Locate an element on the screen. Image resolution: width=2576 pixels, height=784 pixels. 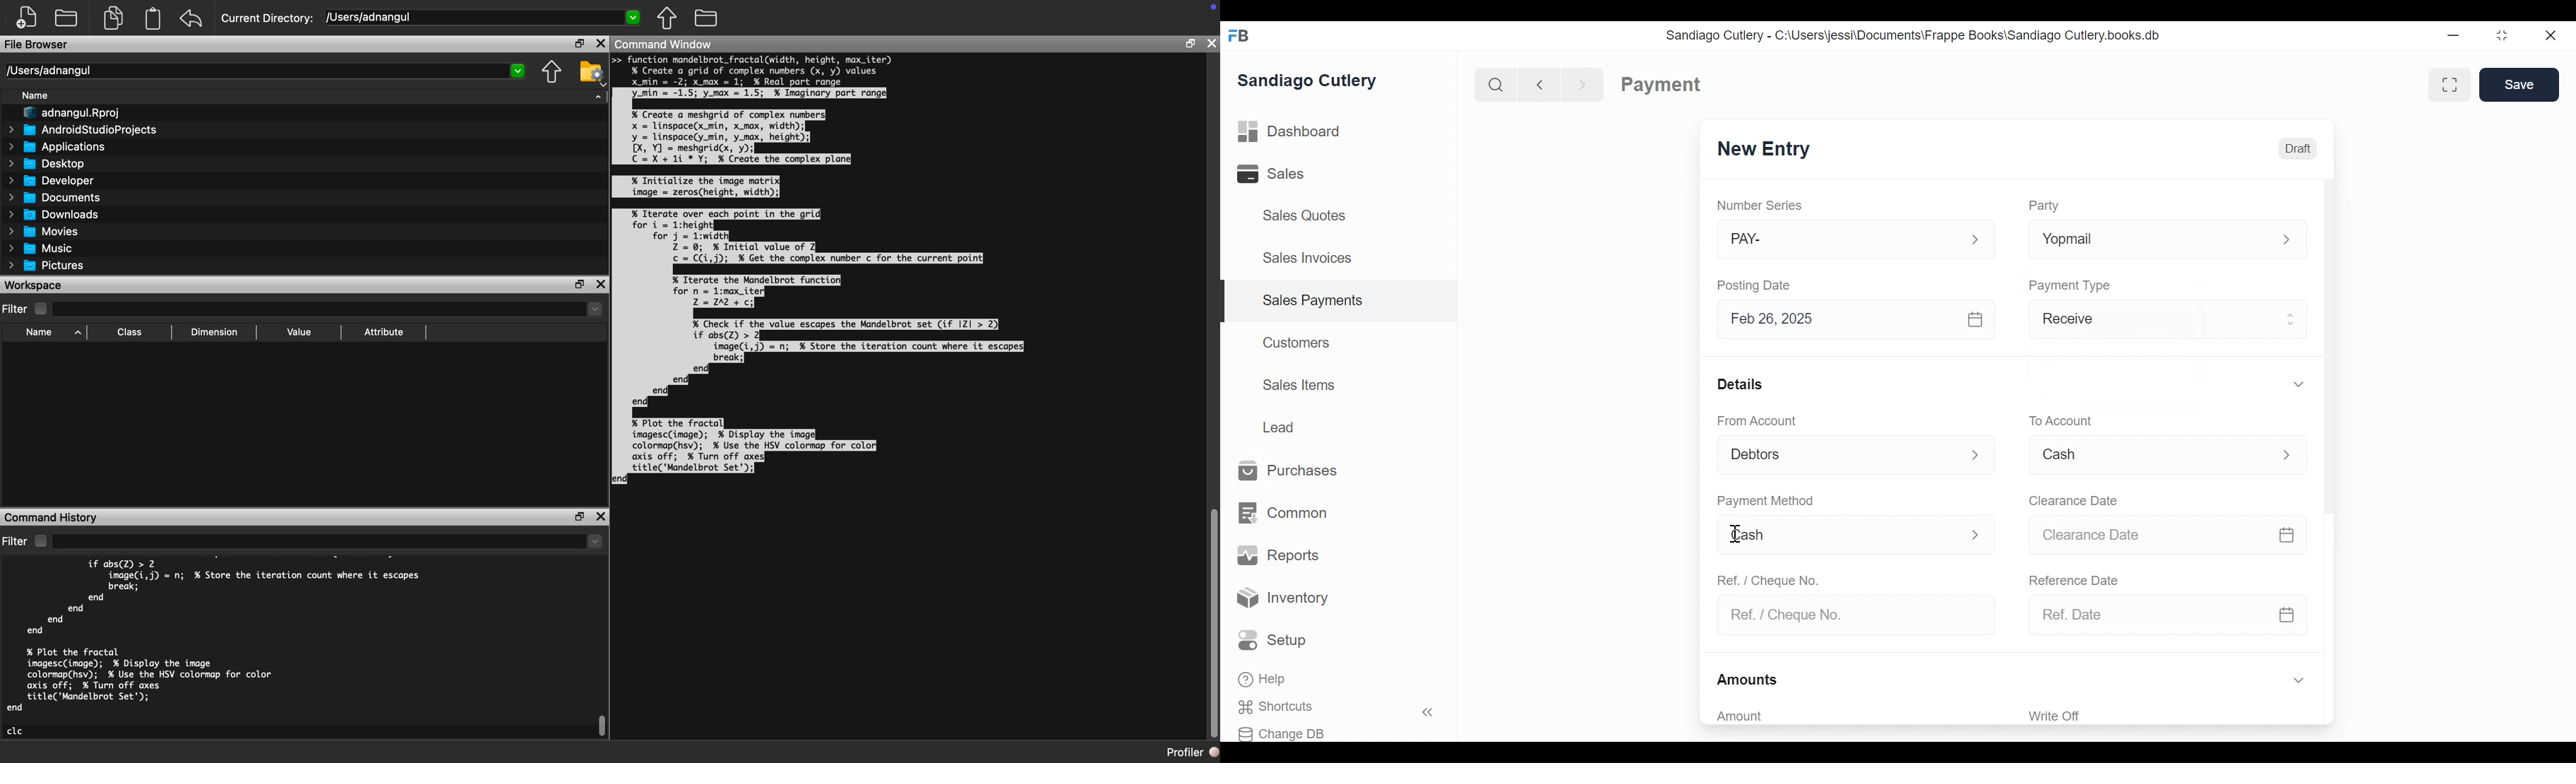
Minimize is located at coordinates (2453, 37).